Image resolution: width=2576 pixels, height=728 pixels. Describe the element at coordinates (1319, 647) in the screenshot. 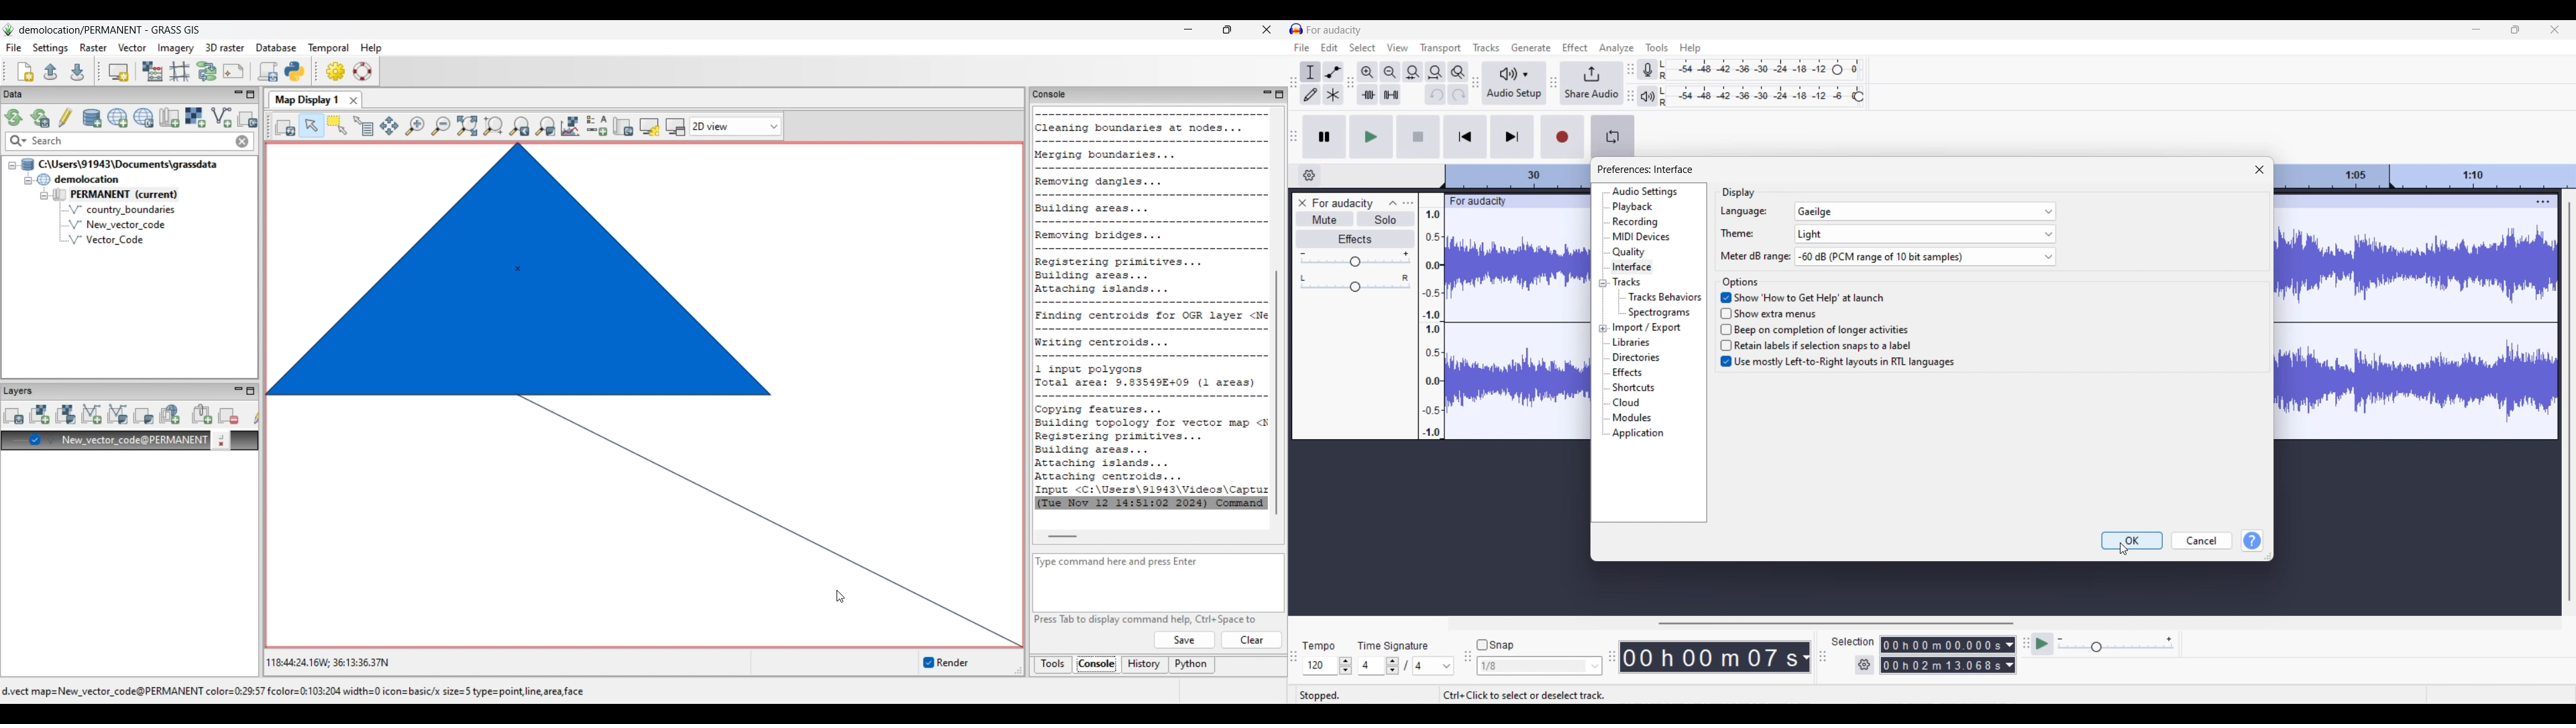

I see `tempo` at that location.